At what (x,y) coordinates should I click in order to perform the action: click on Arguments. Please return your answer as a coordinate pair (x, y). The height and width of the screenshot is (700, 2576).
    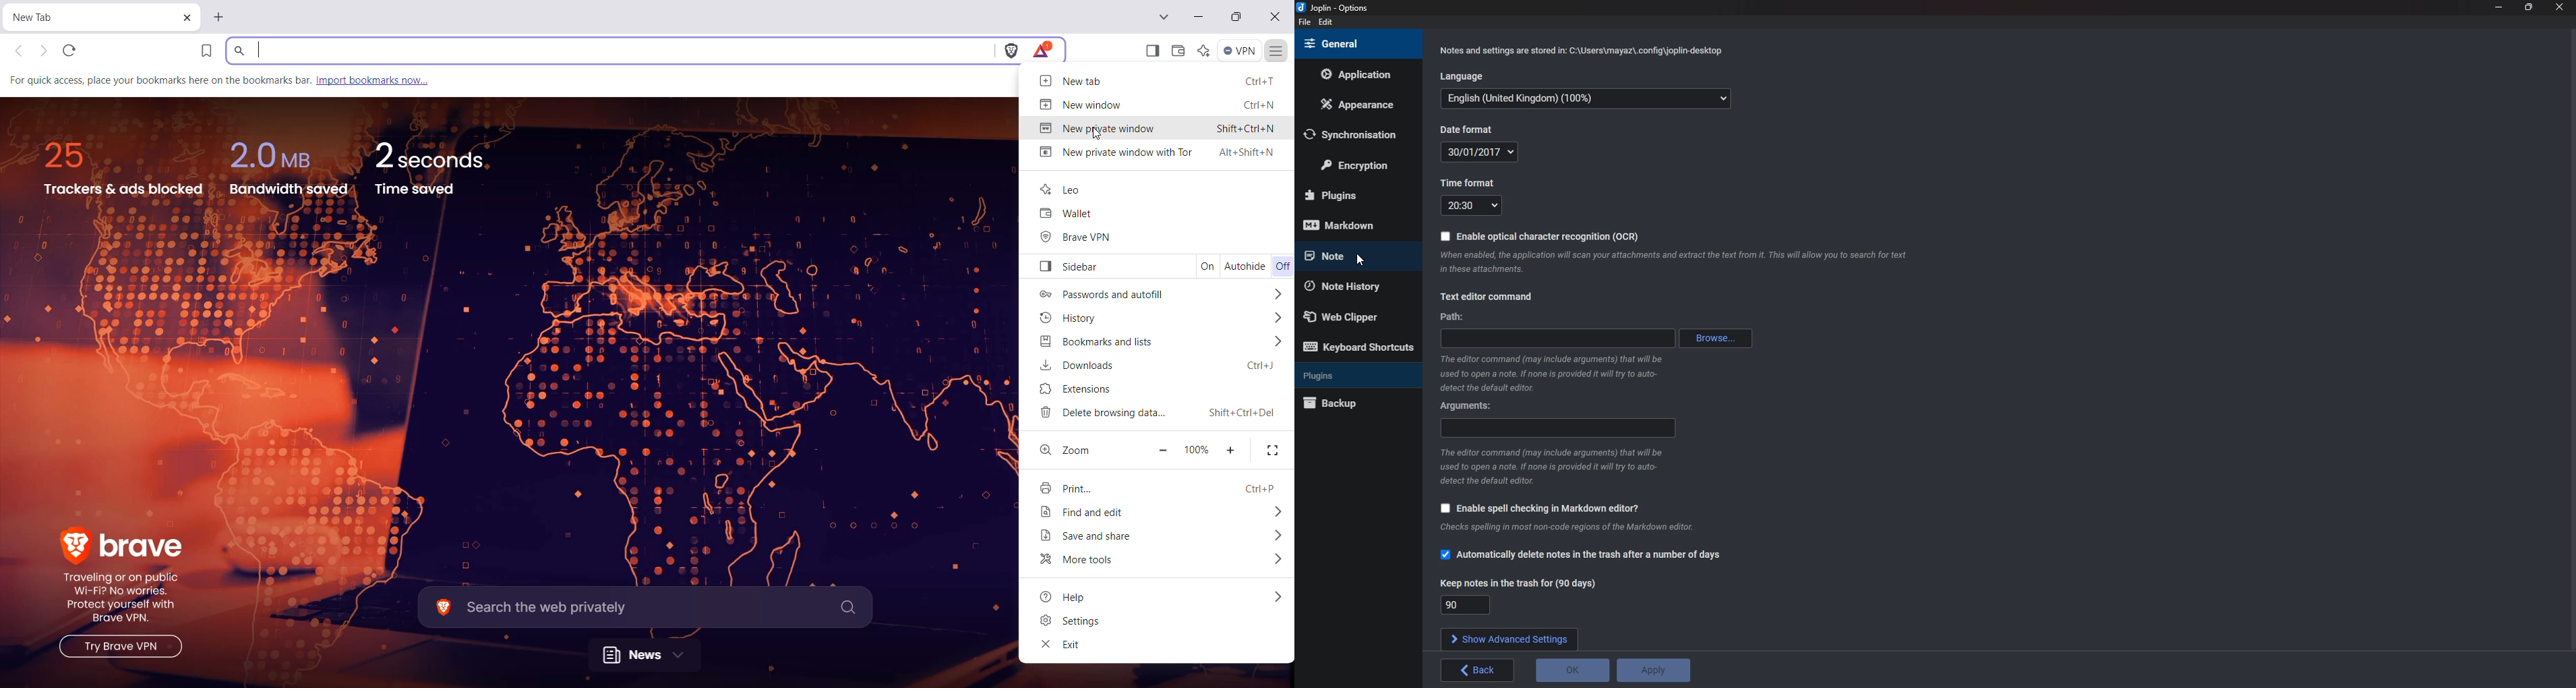
    Looking at the image, I should click on (1556, 427).